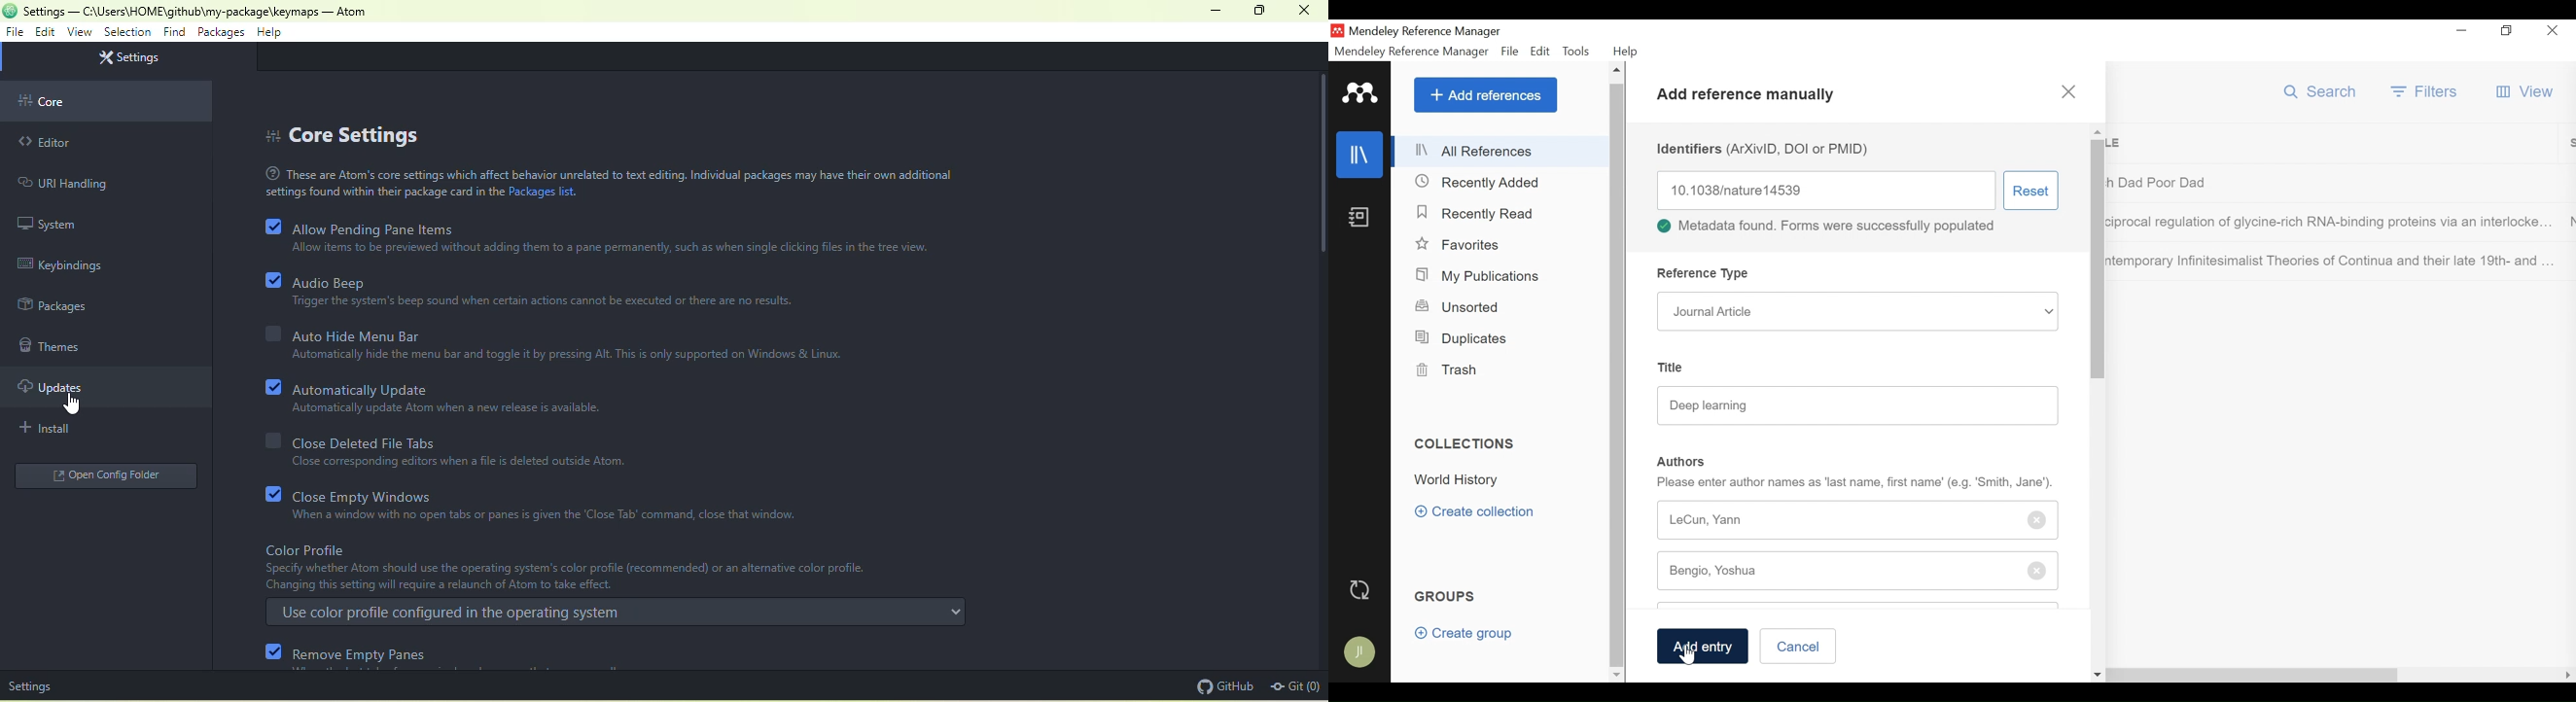 This screenshot has height=728, width=2576. I want to click on close deleted file tabs, so click(367, 442).